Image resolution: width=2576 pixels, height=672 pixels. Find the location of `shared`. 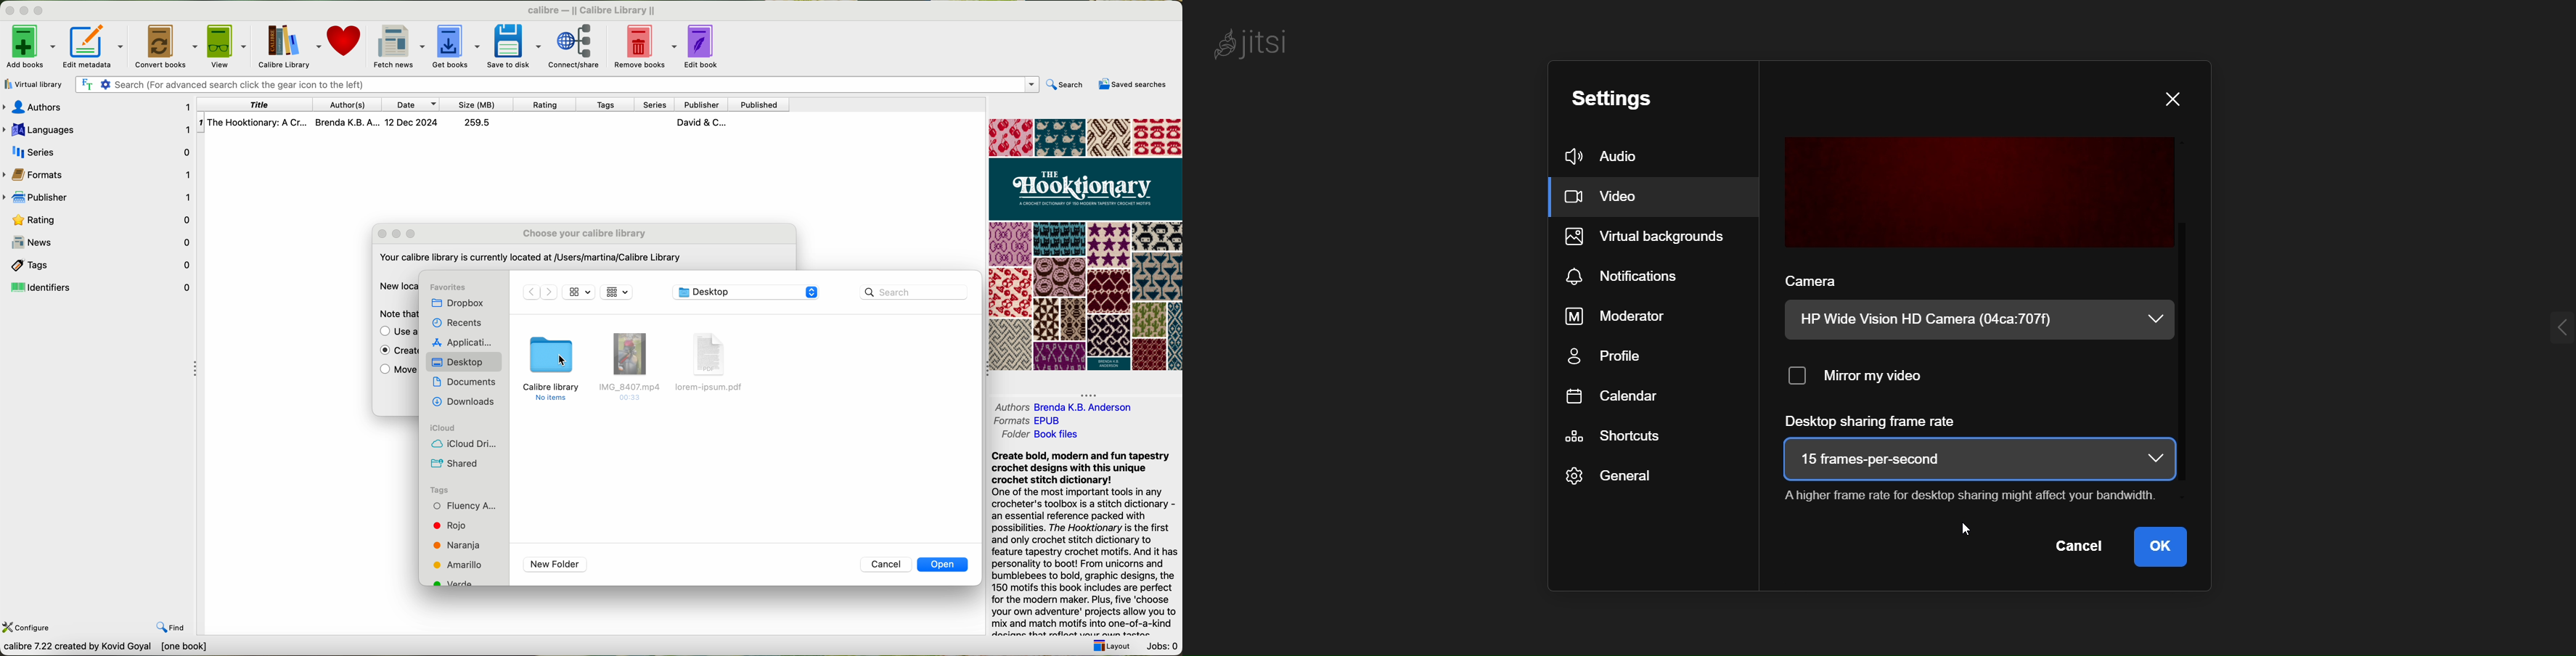

shared is located at coordinates (454, 464).